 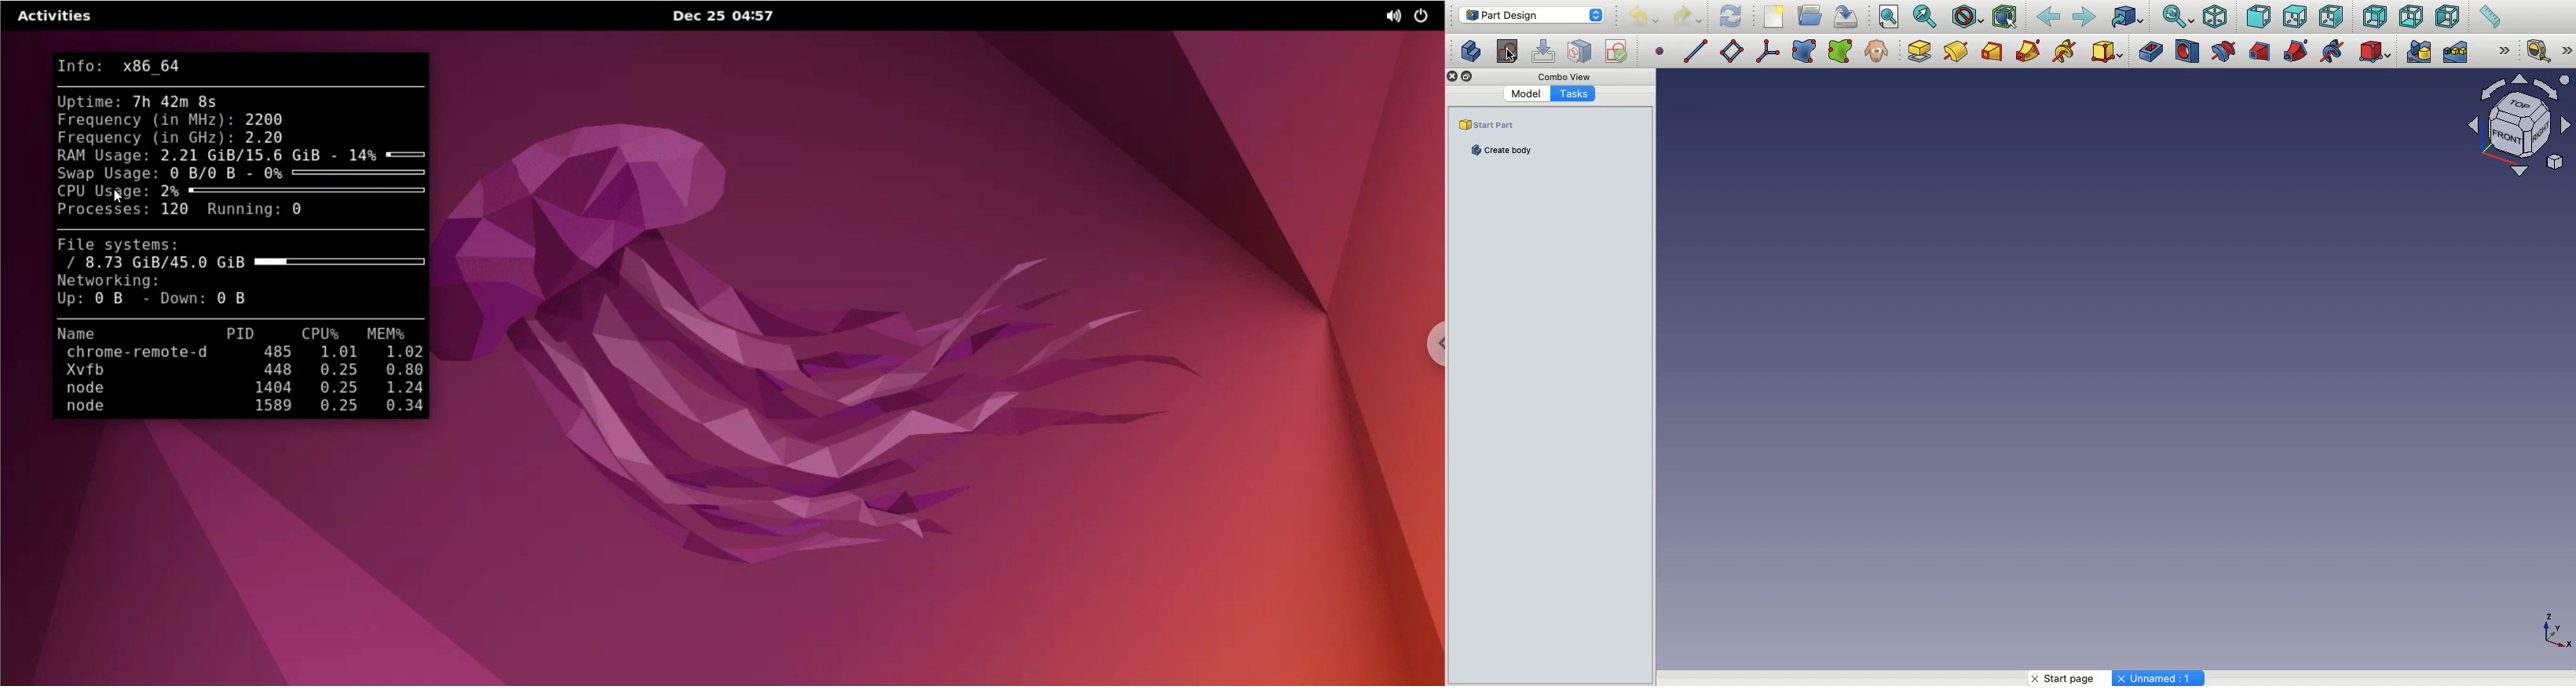 I want to click on Pad design modelling, so click(x=1957, y=53).